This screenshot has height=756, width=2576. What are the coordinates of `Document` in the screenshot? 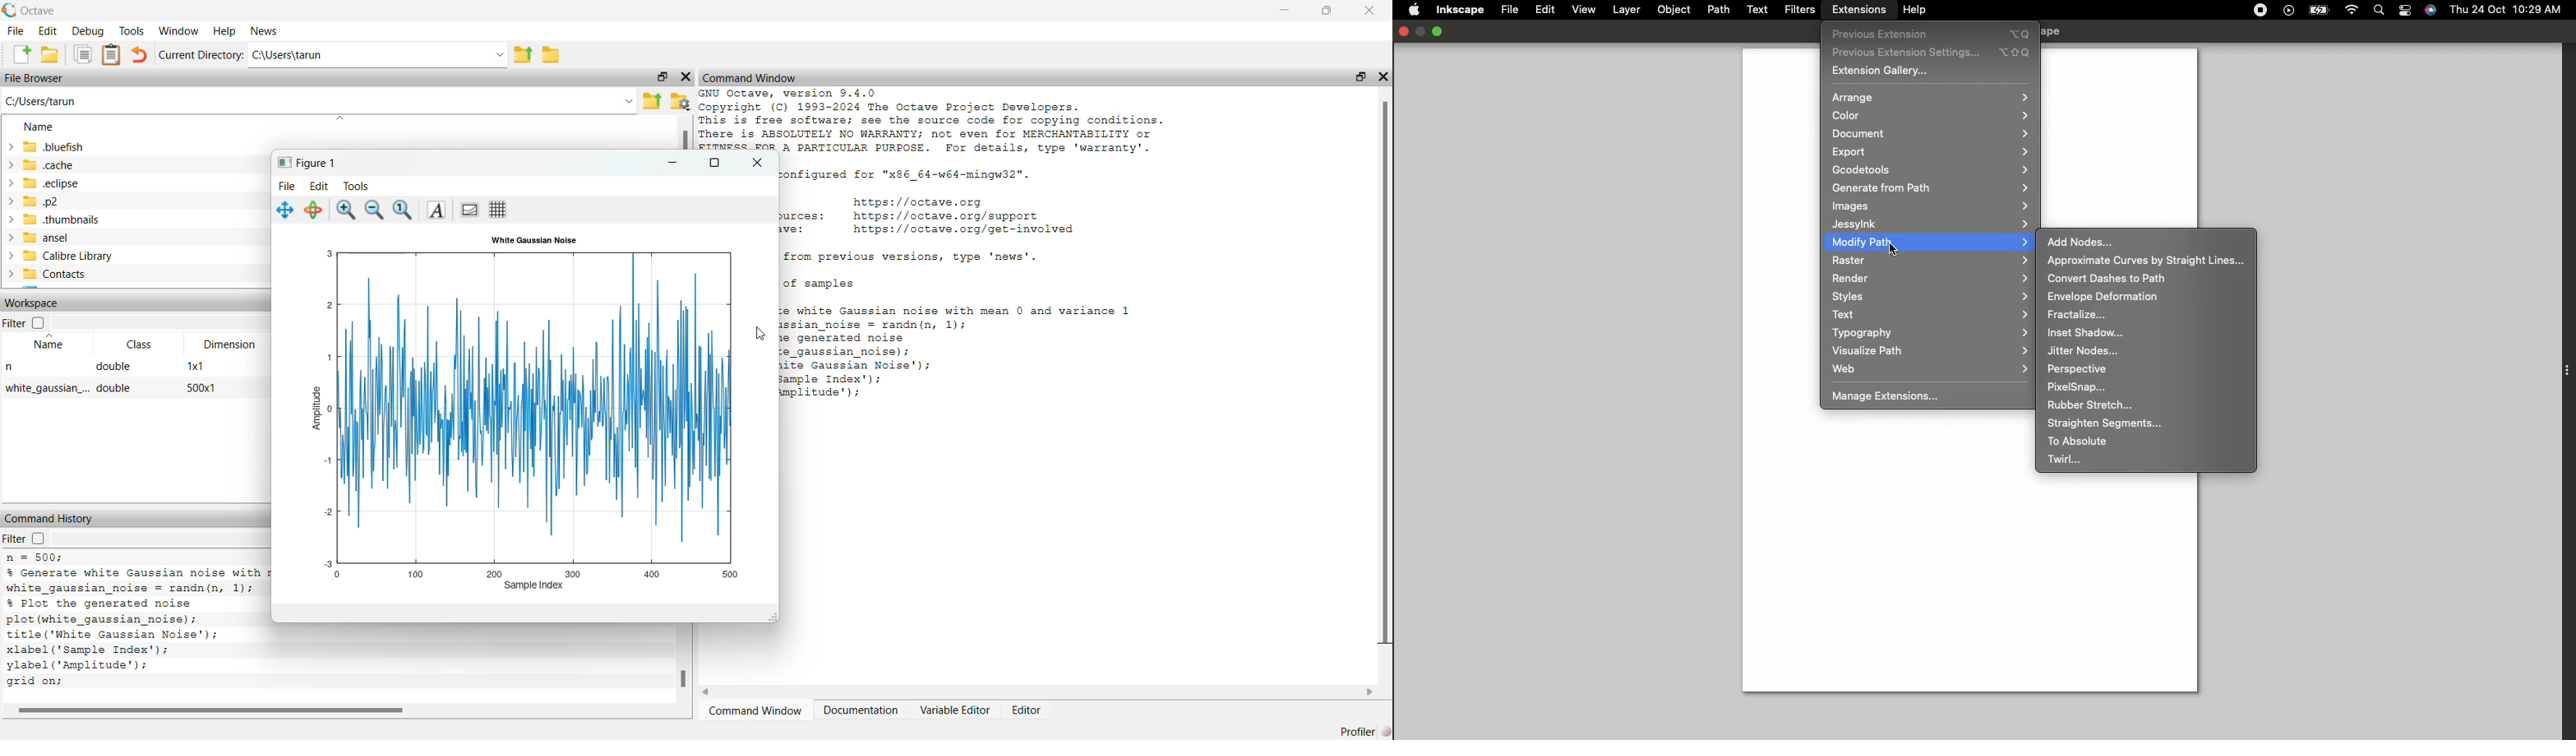 It's located at (1930, 133).